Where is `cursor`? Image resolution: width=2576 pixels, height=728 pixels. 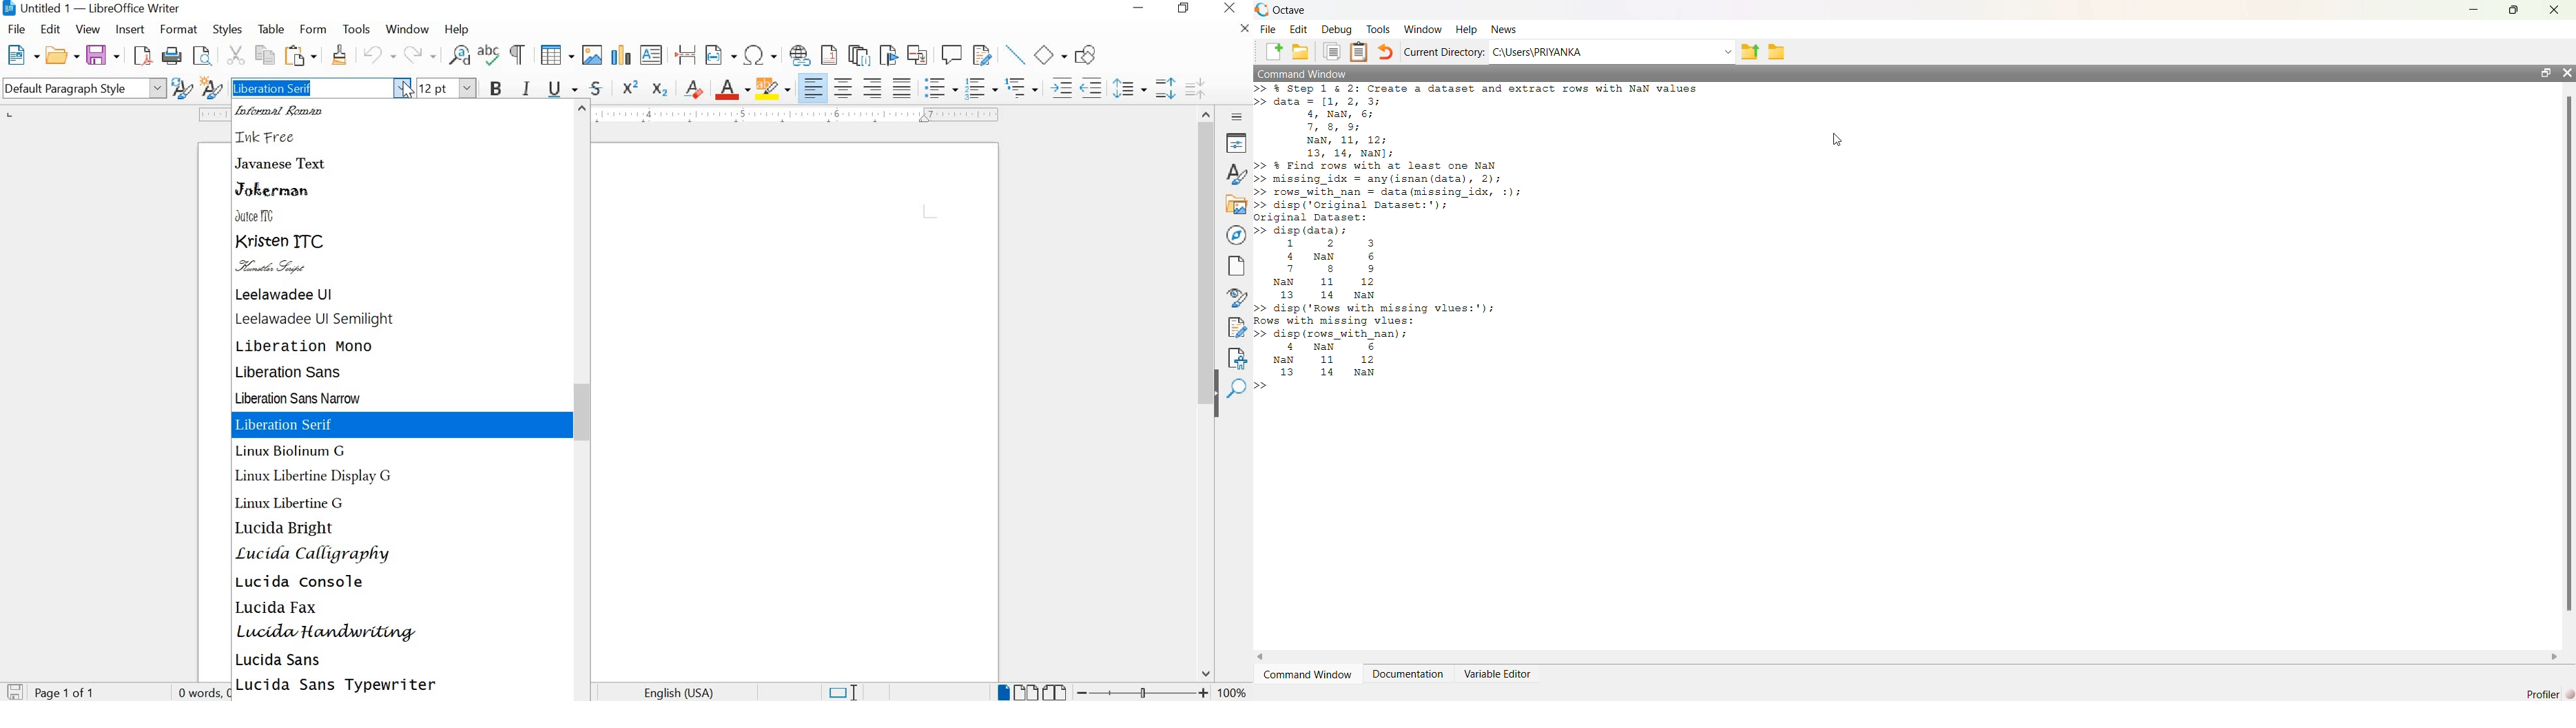
cursor is located at coordinates (409, 95).